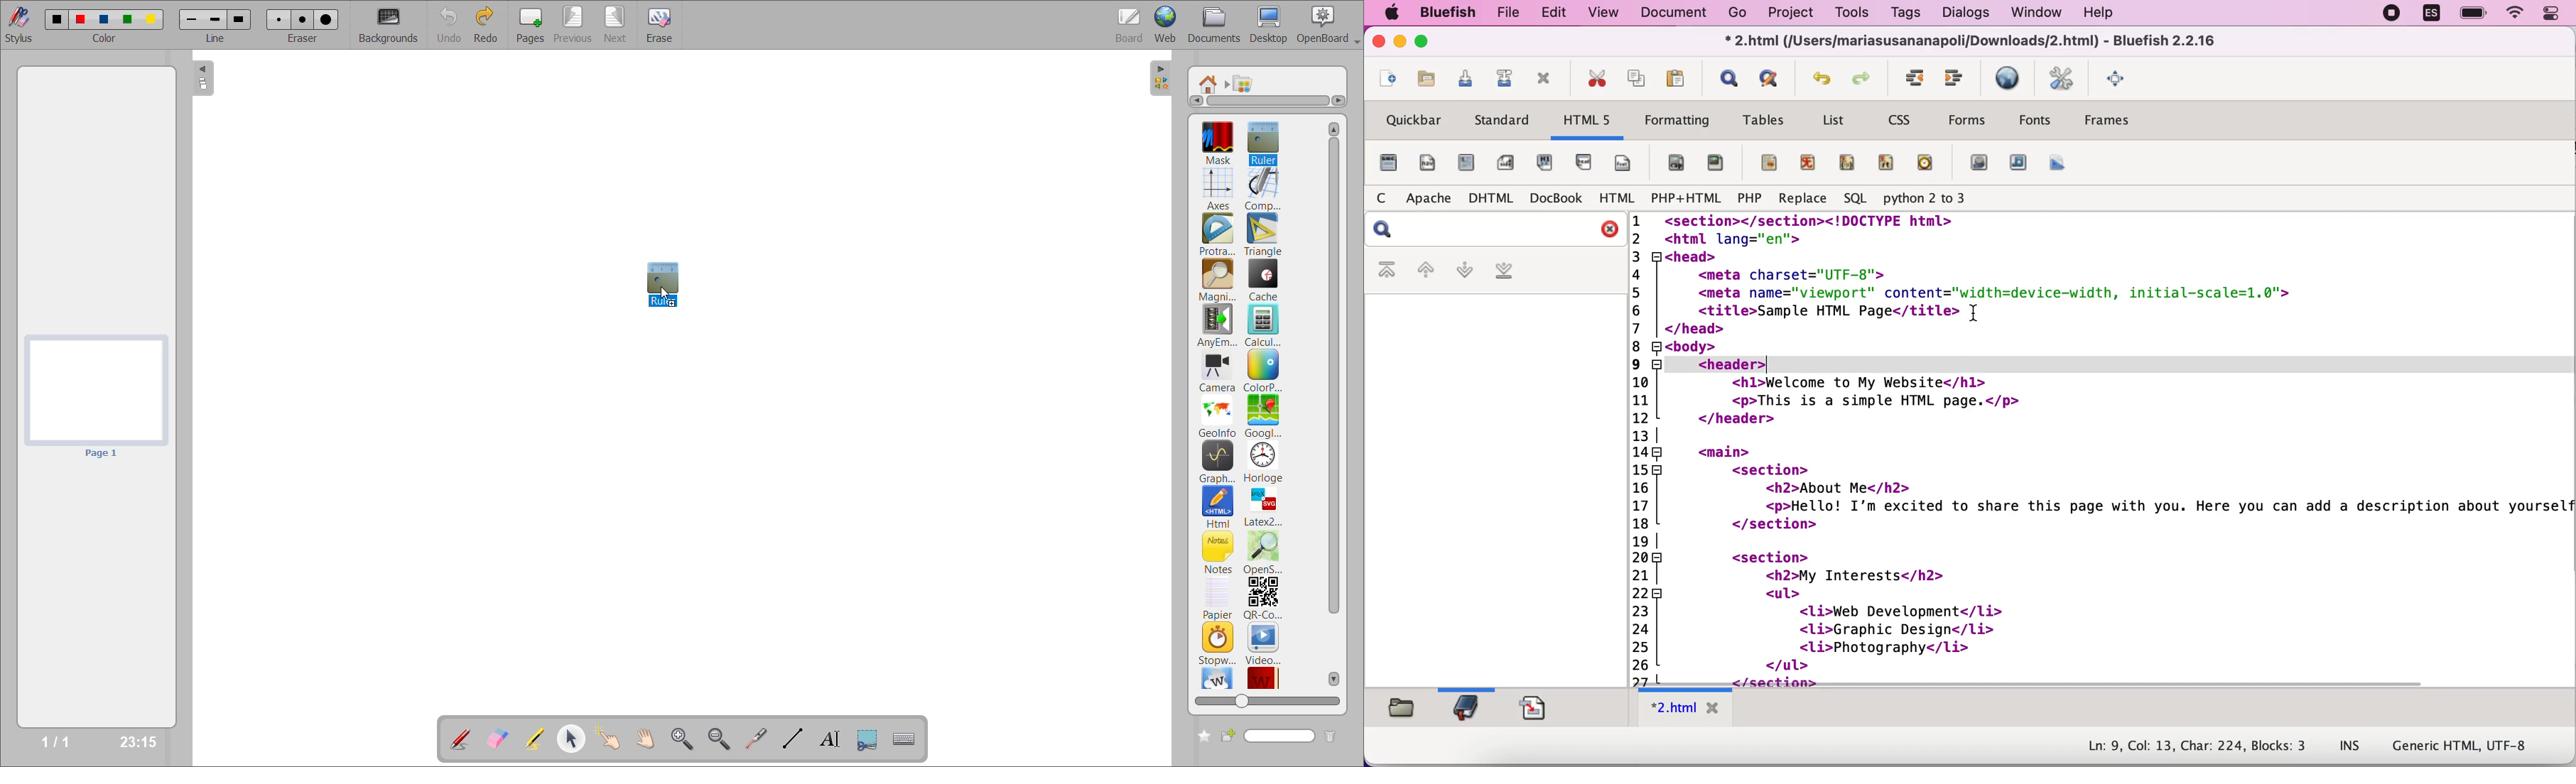 This screenshot has width=2576, height=784. Describe the element at coordinates (1555, 200) in the screenshot. I see `docbook` at that location.